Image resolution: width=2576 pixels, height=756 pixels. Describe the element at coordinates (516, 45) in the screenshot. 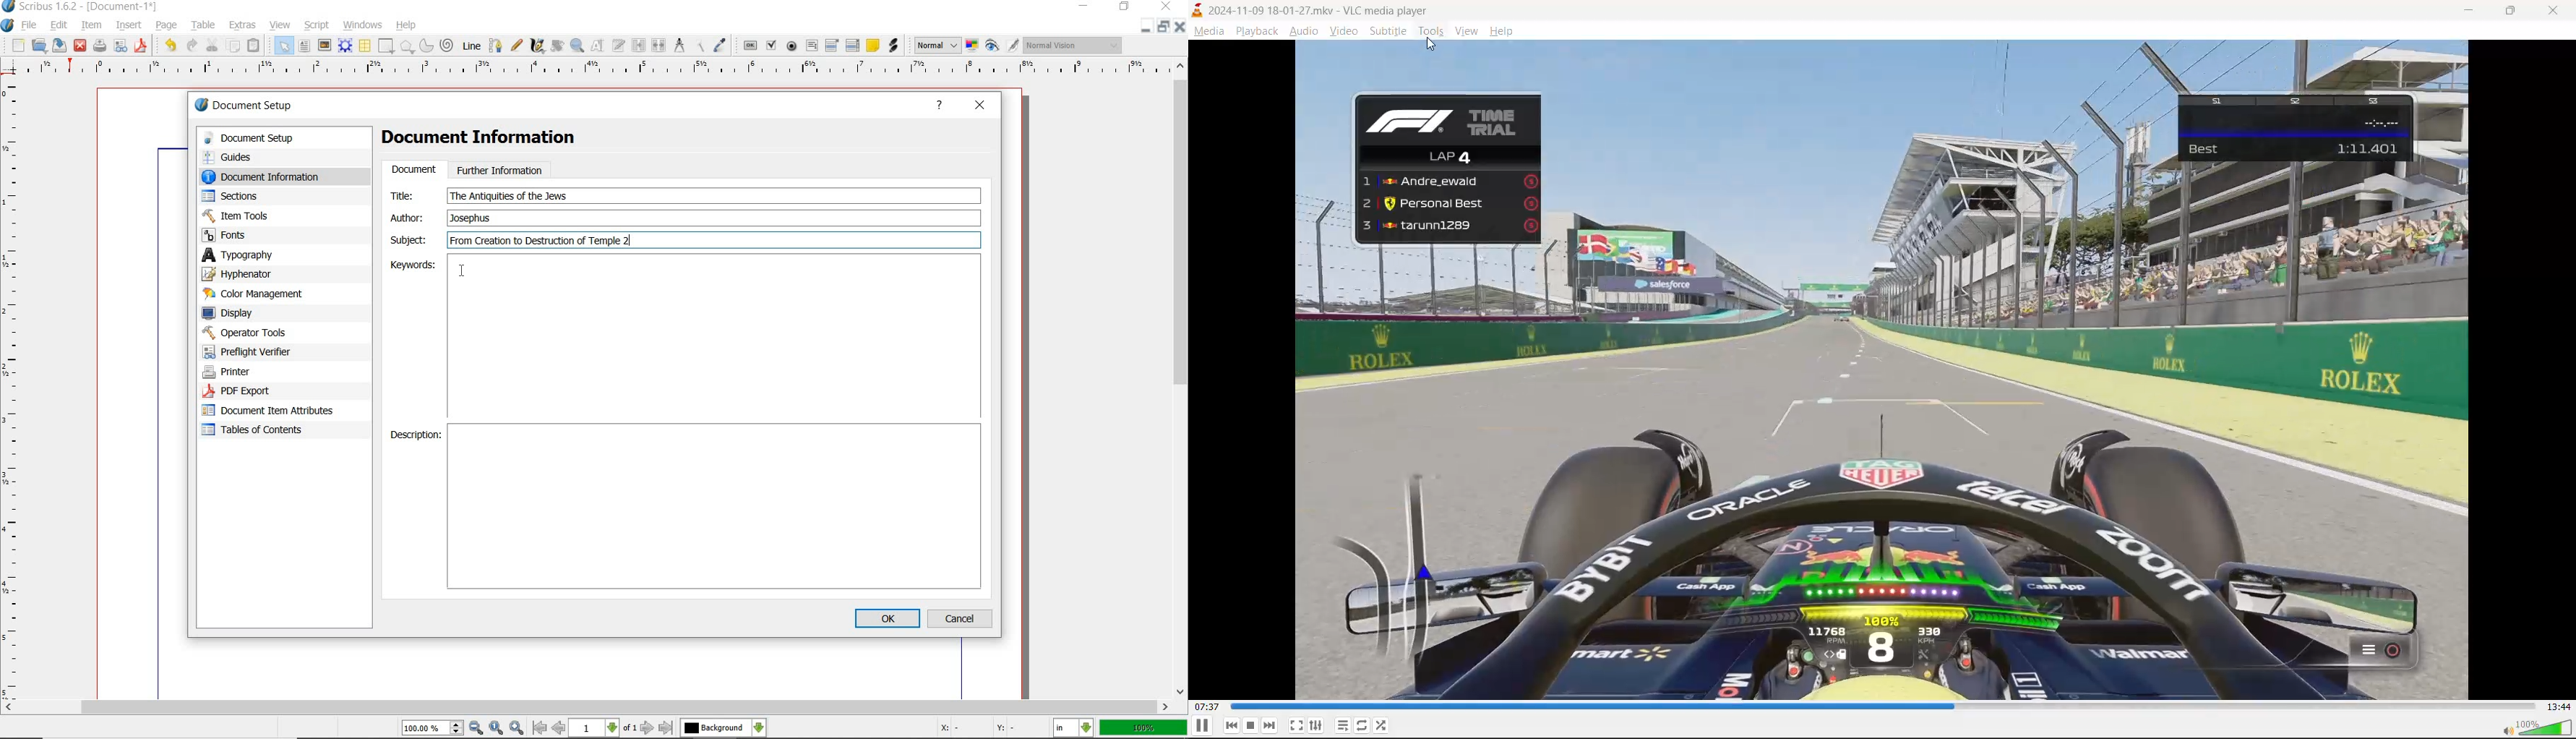

I see `freehand line` at that location.